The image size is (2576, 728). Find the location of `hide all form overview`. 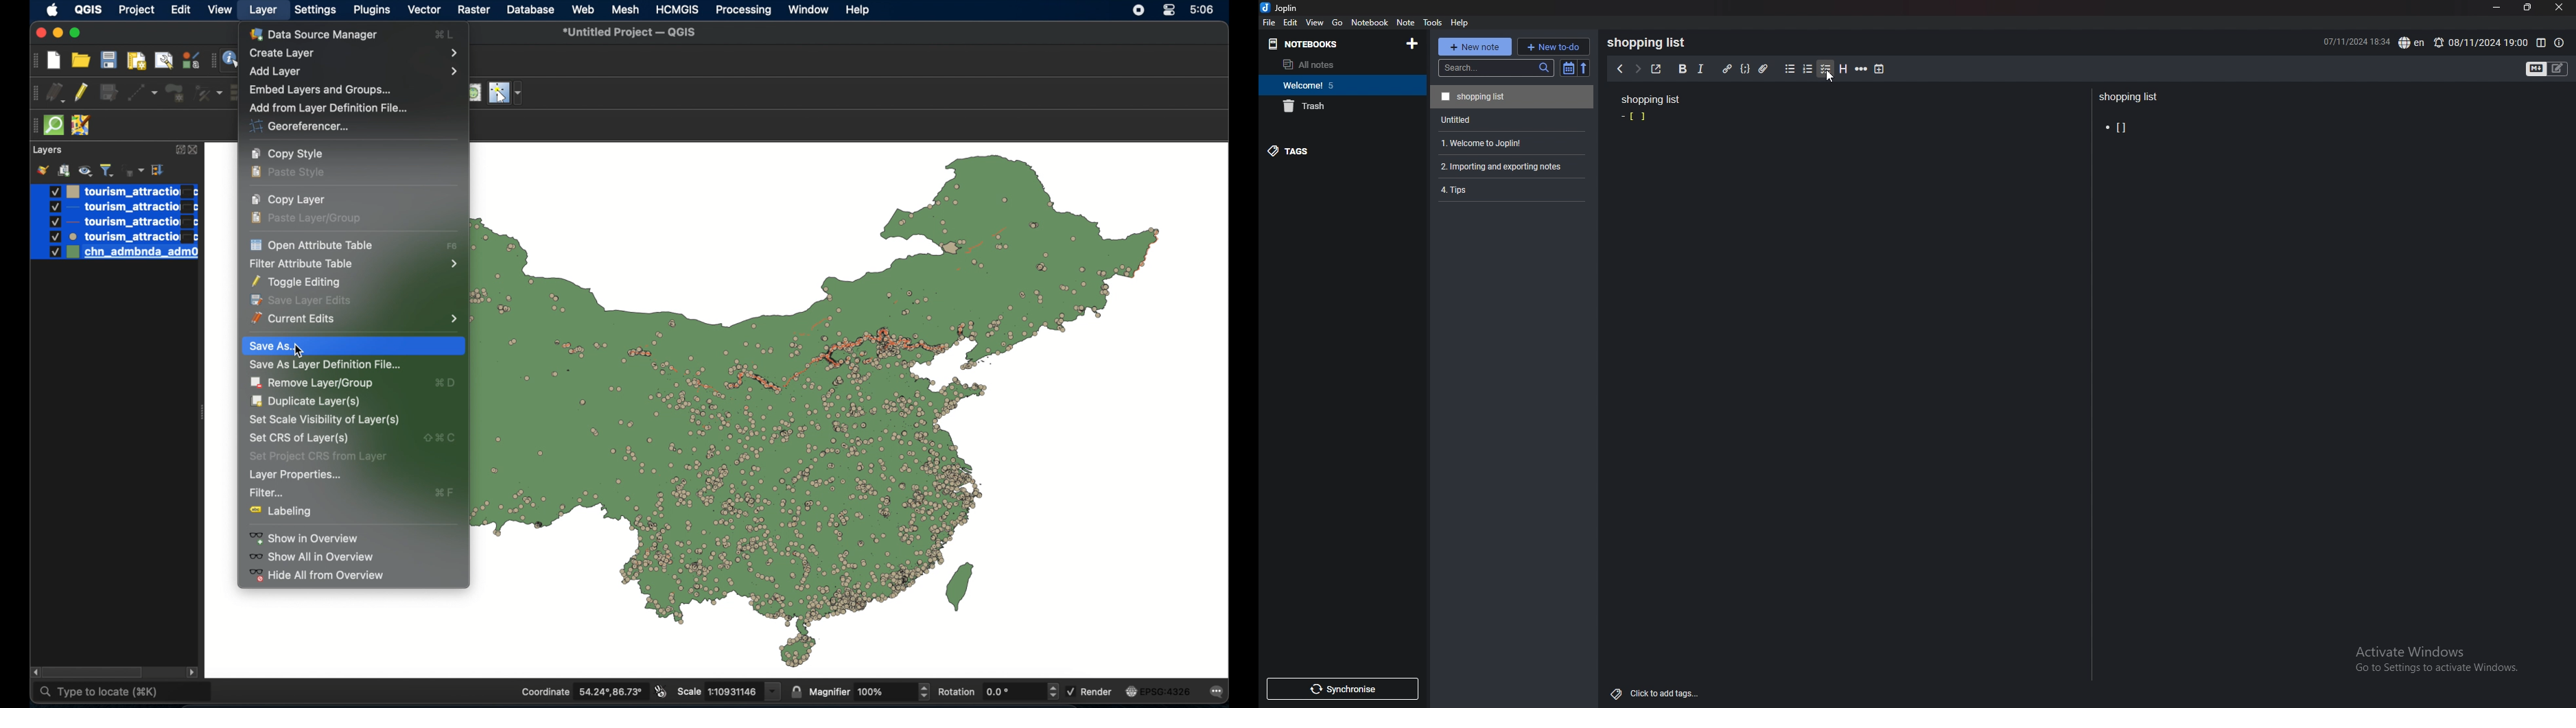

hide all form overview is located at coordinates (317, 576).